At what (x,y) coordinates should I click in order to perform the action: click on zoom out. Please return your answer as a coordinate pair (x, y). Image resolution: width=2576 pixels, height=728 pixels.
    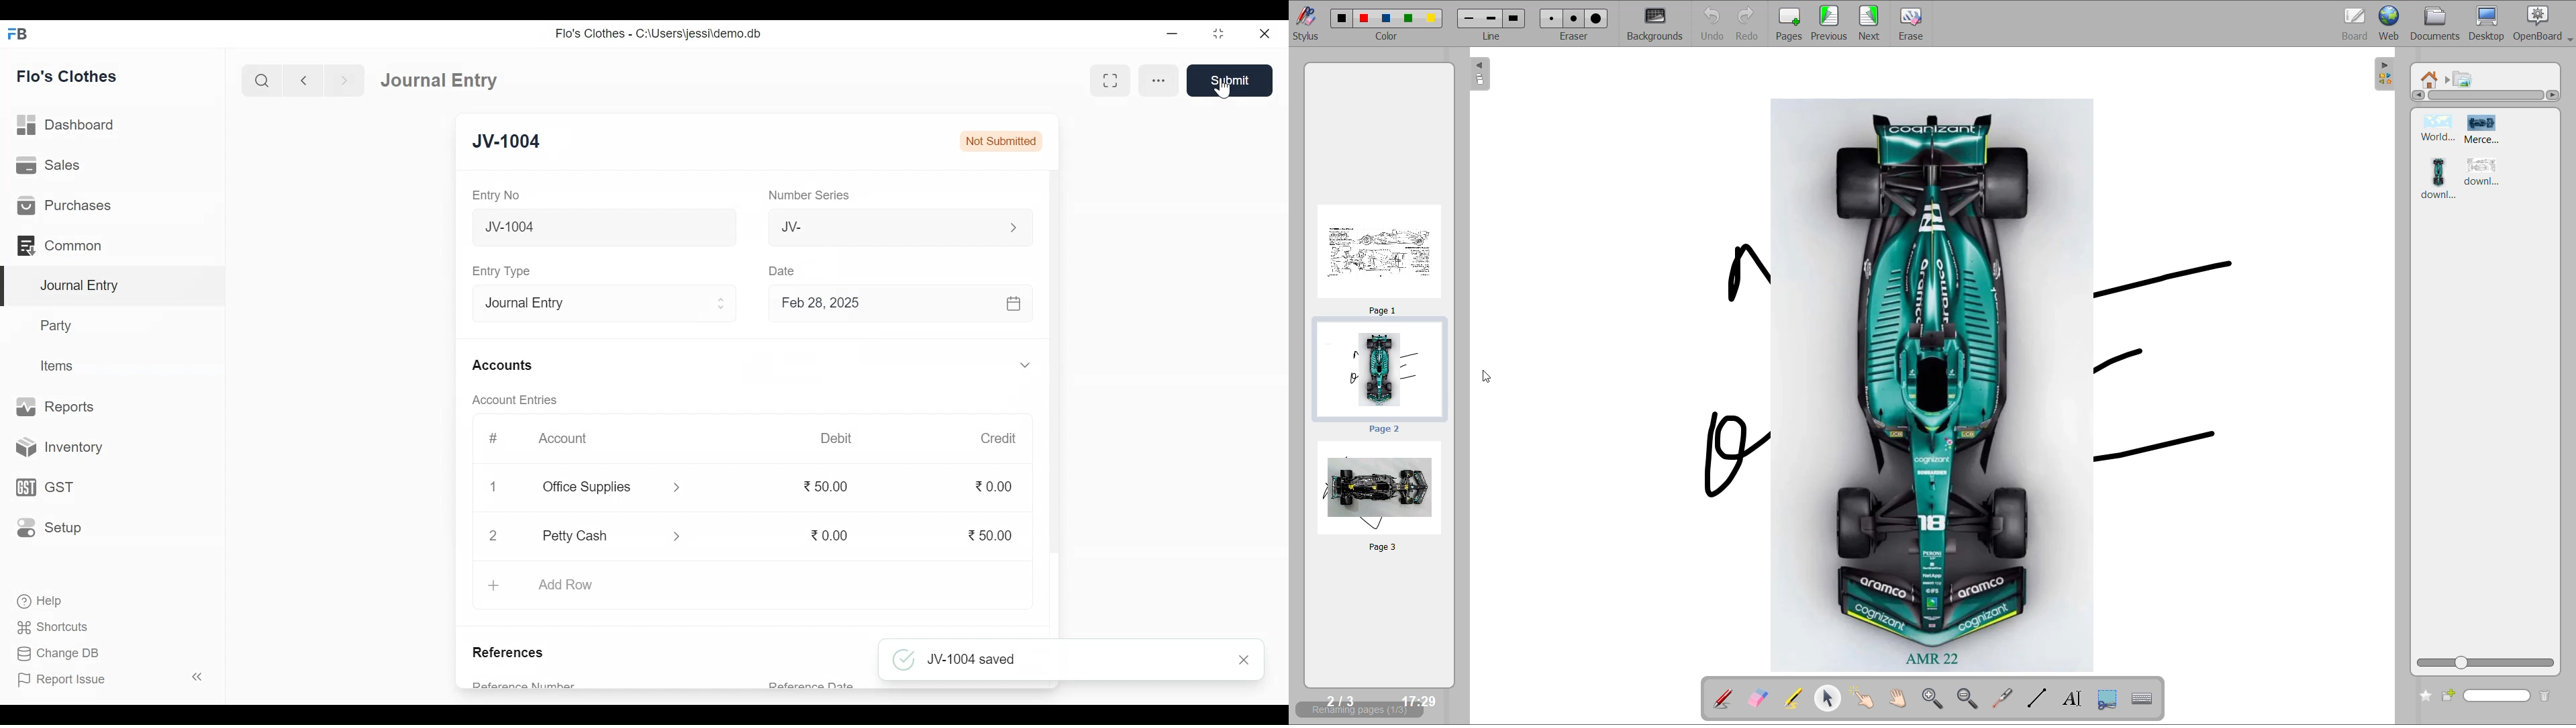
    Looking at the image, I should click on (1969, 699).